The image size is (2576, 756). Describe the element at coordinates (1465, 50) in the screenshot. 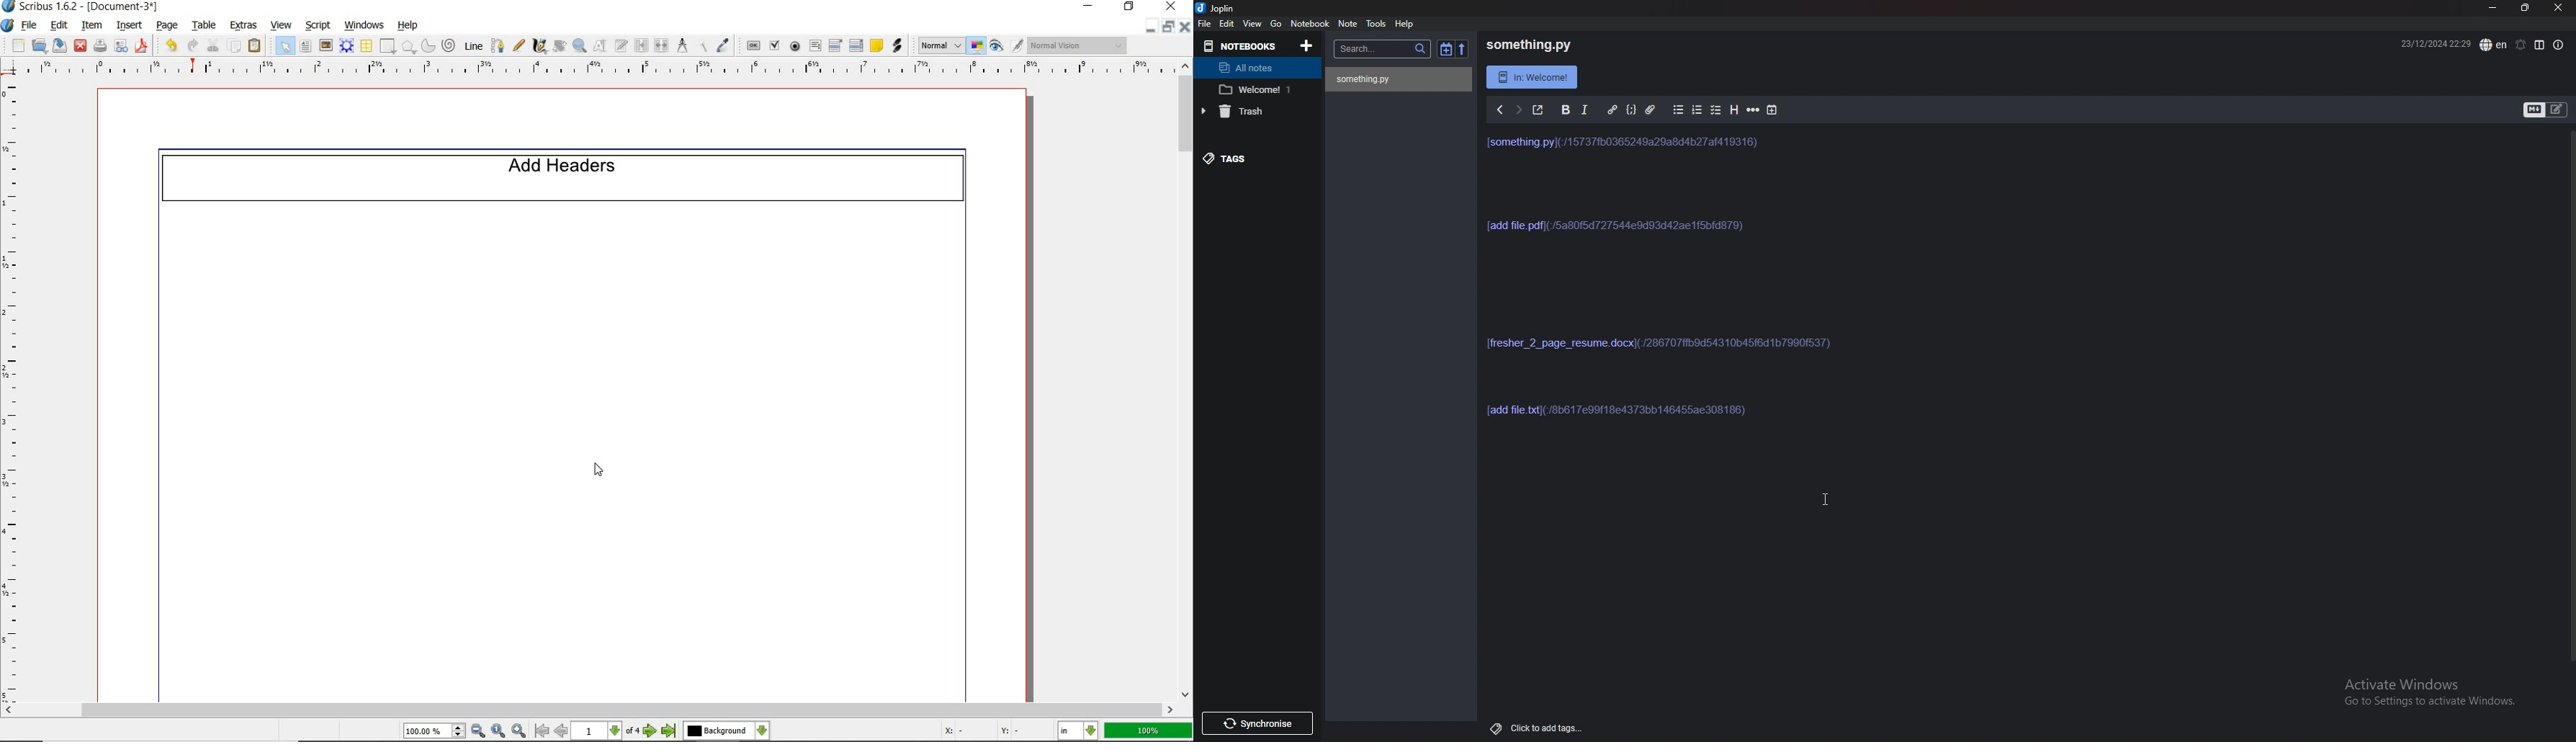

I see `reverse sort order` at that location.